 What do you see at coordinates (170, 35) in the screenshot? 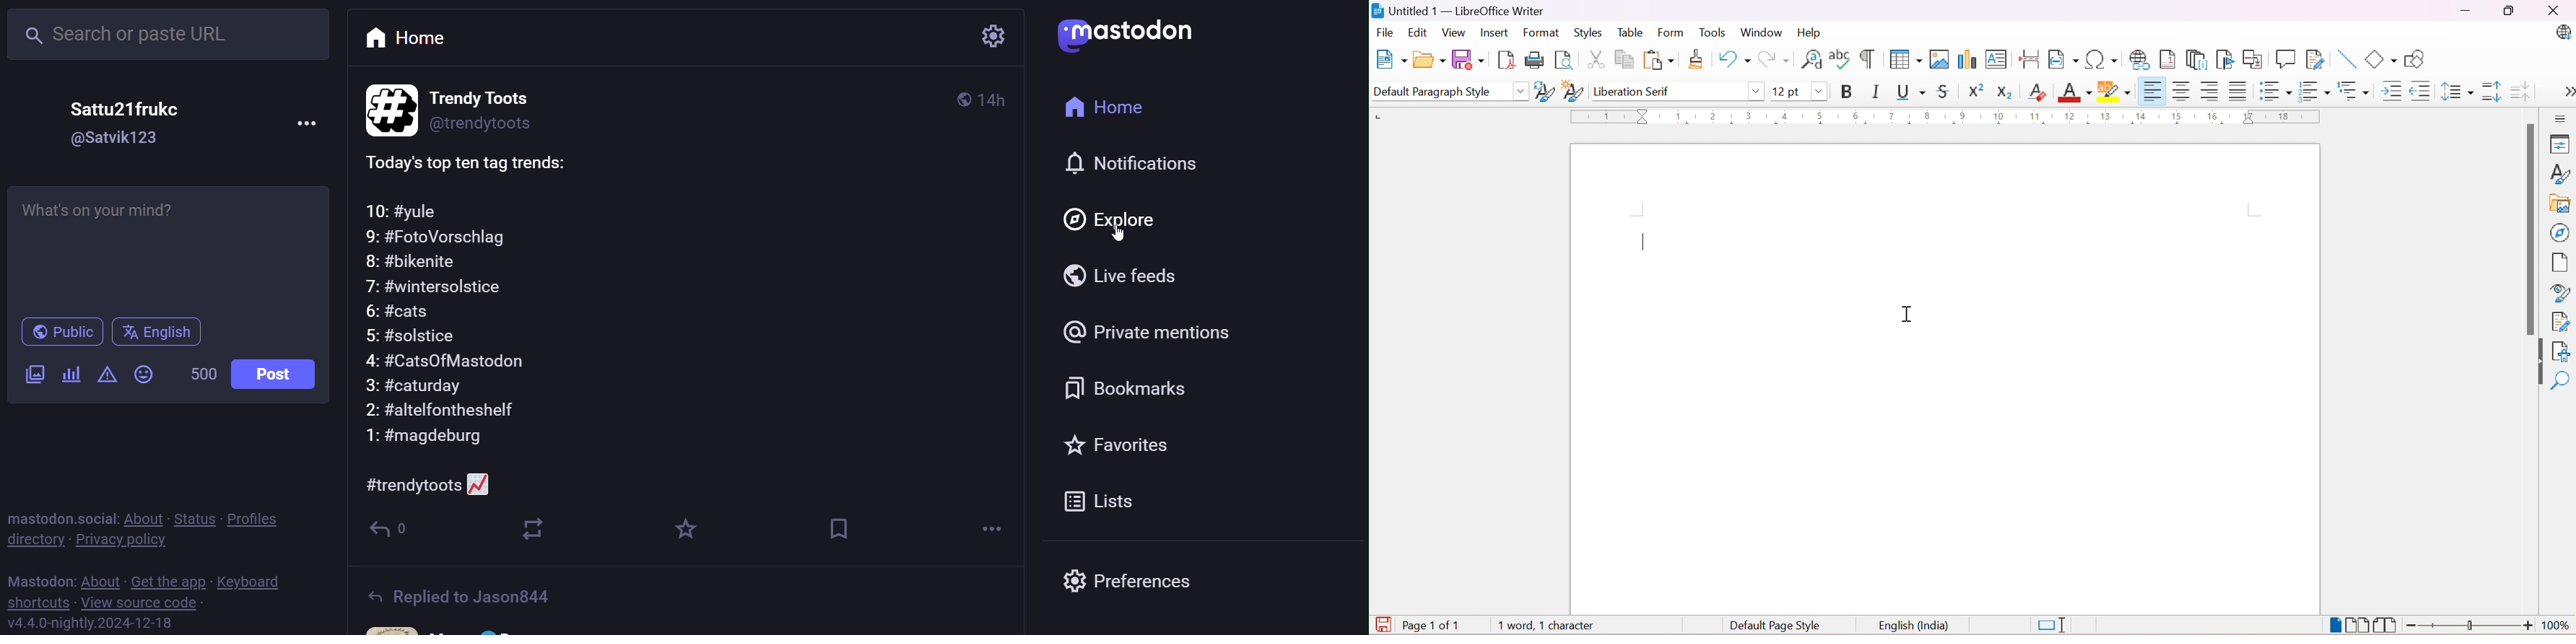
I see `search or paste URL` at bounding box center [170, 35].